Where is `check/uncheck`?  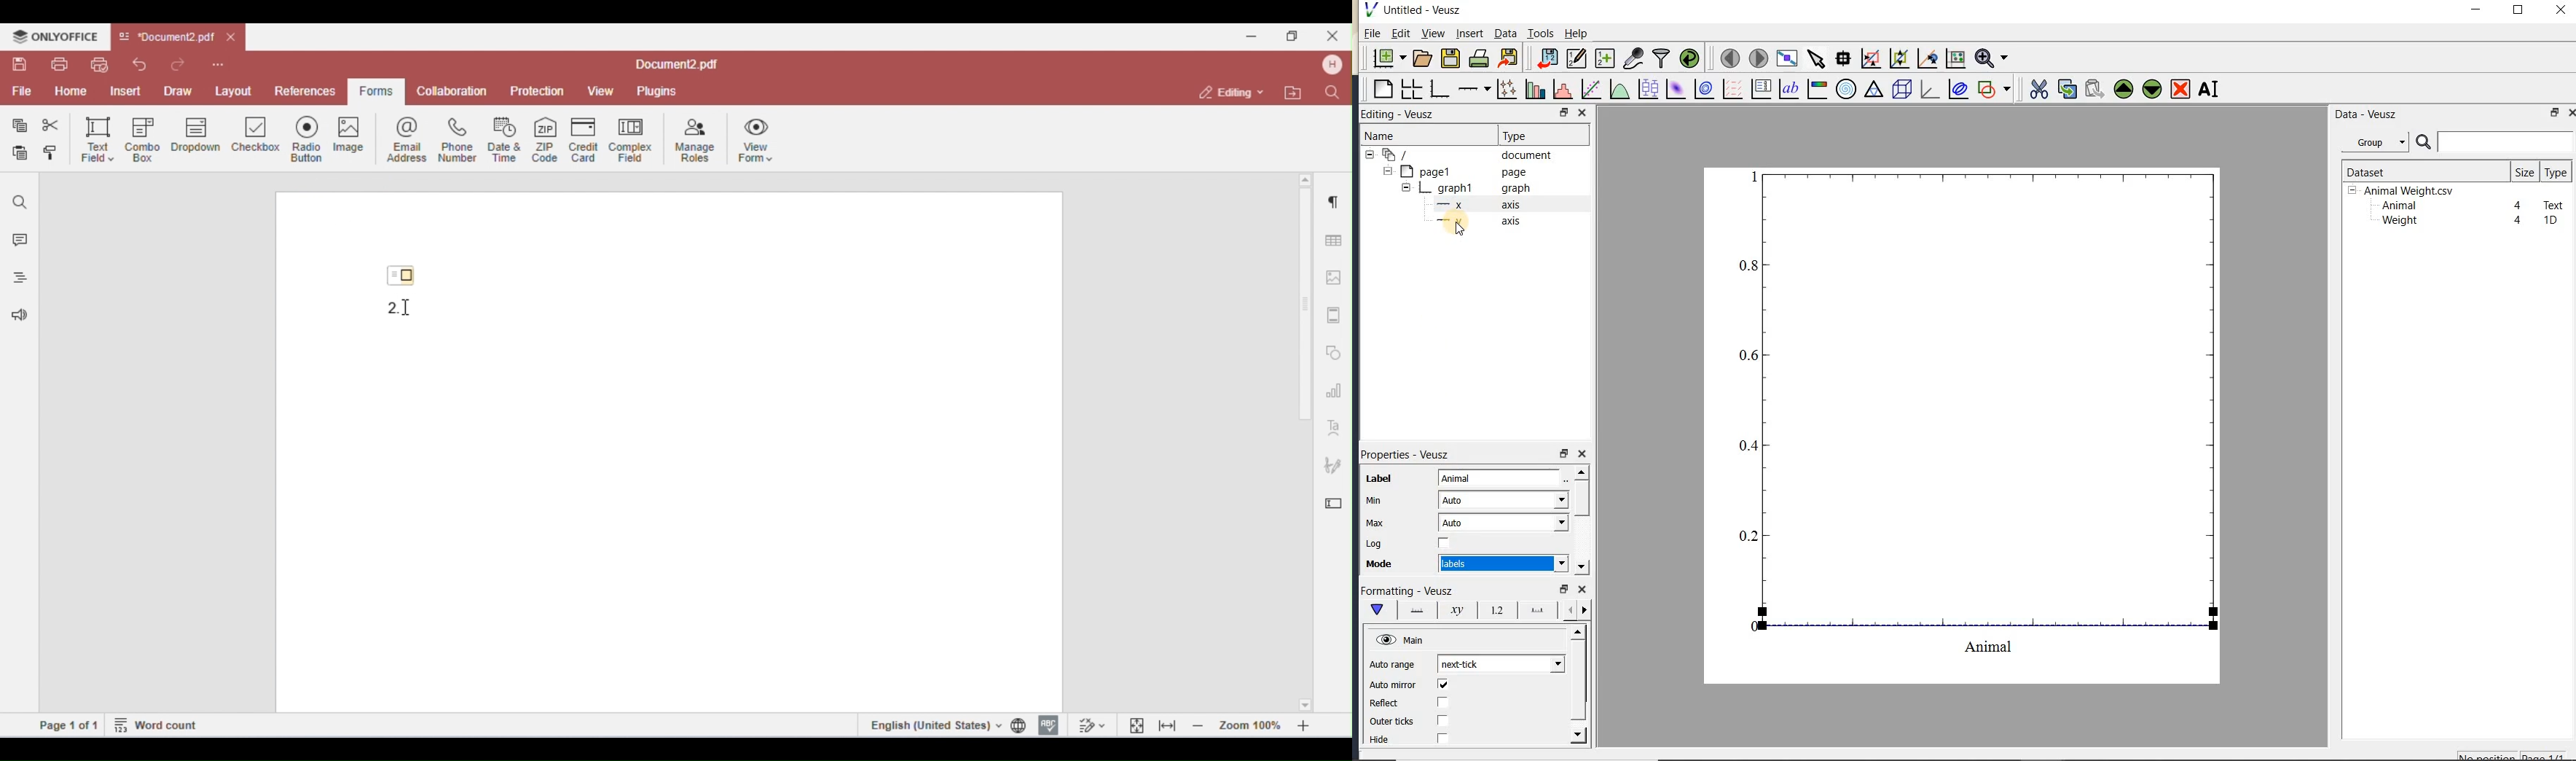 check/uncheck is located at coordinates (1442, 684).